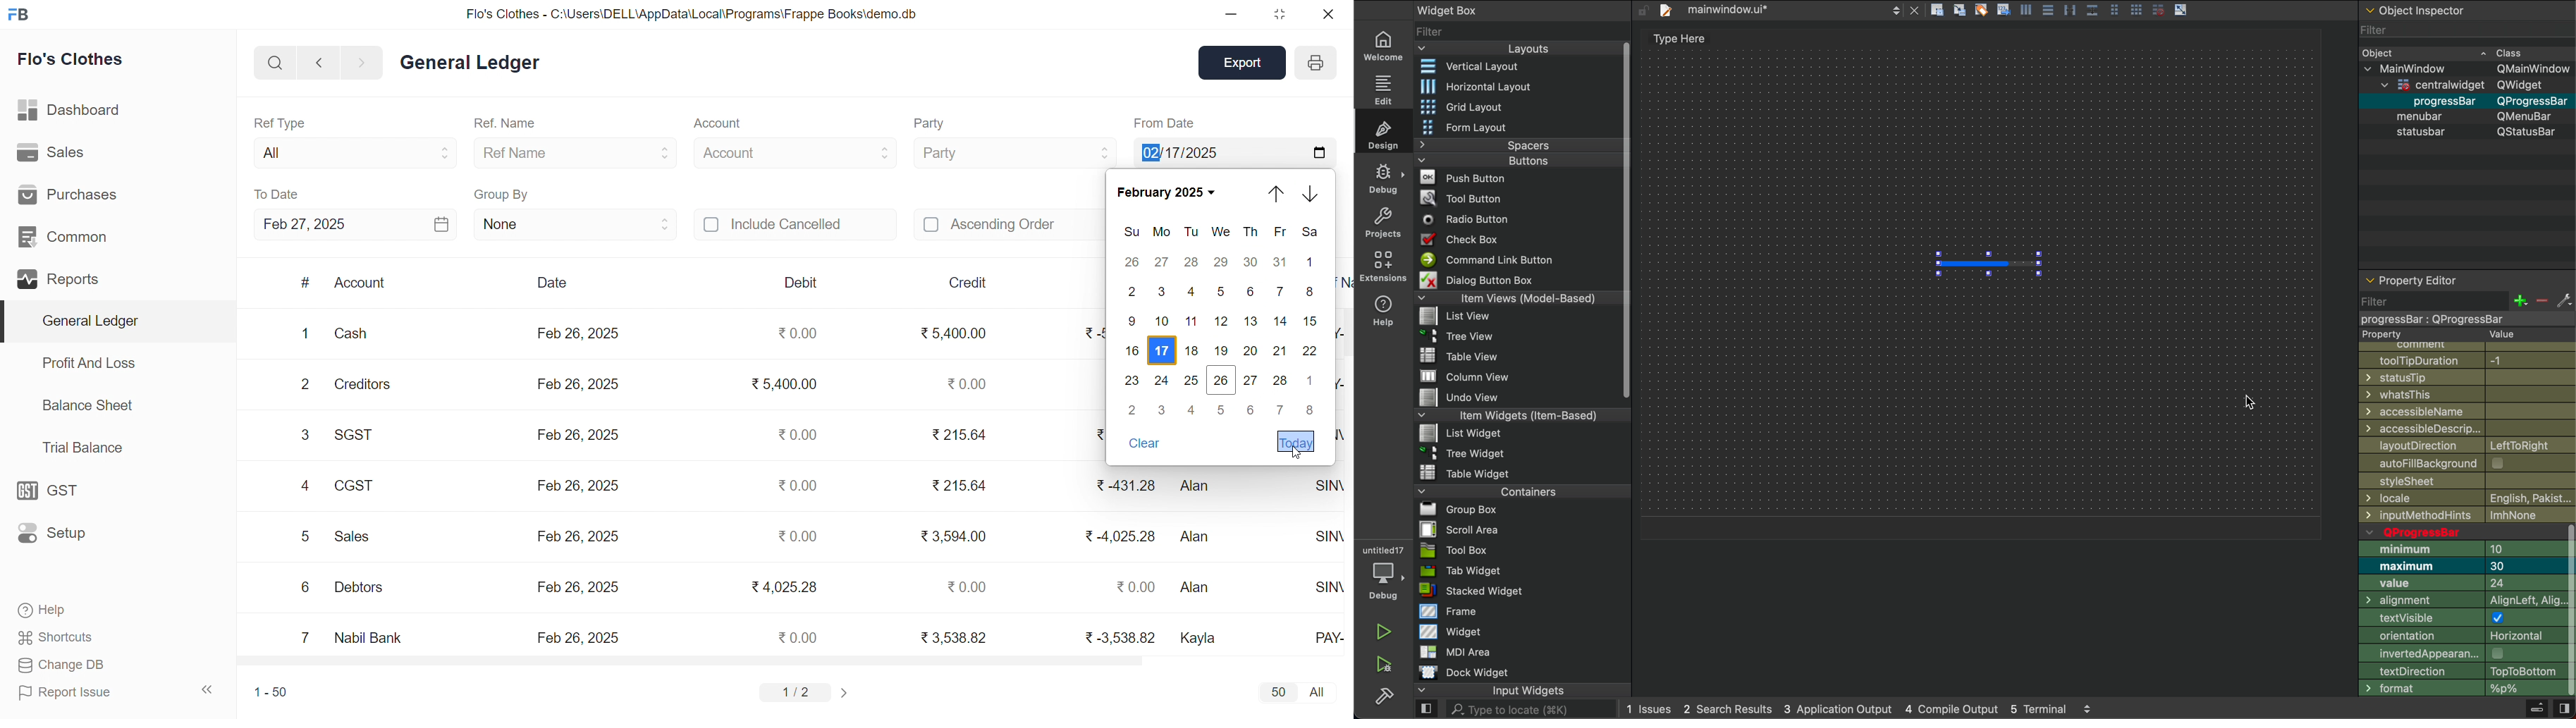 The image size is (2576, 728). I want to click on Sa, so click(1307, 234).